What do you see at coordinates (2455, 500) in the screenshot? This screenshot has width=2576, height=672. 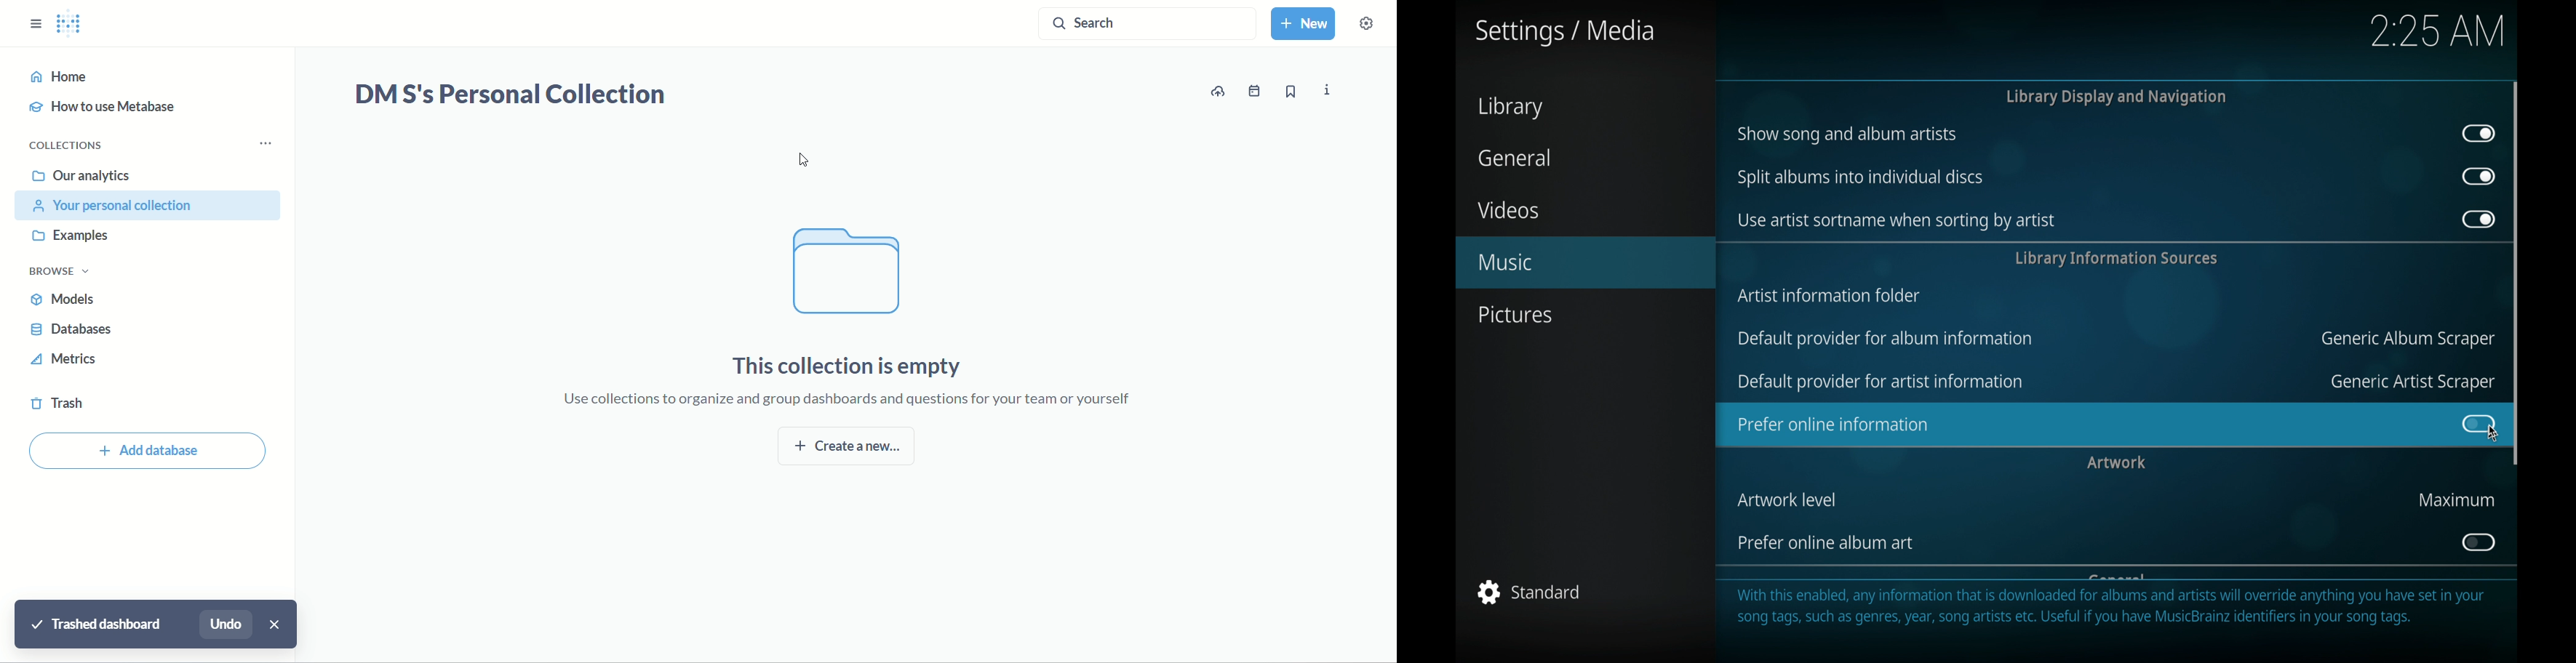 I see `maximum` at bounding box center [2455, 500].